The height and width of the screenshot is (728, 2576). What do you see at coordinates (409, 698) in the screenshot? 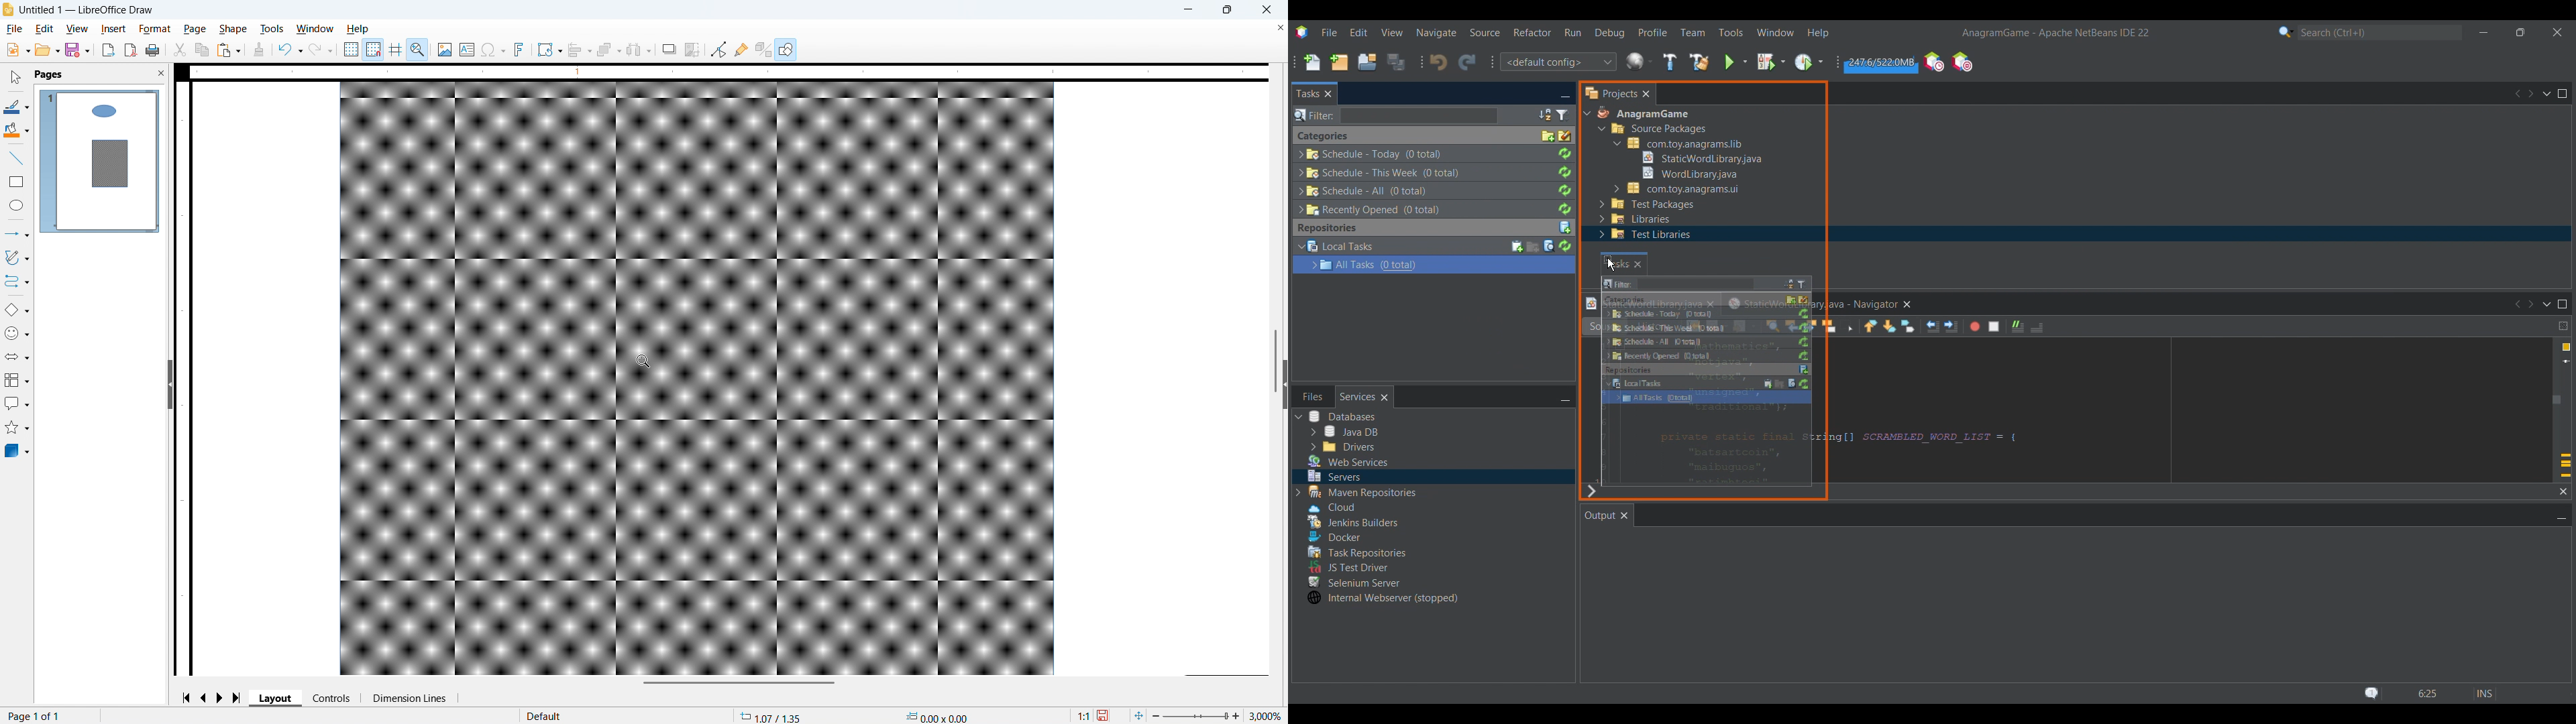
I see `Dimension lines ` at bounding box center [409, 698].